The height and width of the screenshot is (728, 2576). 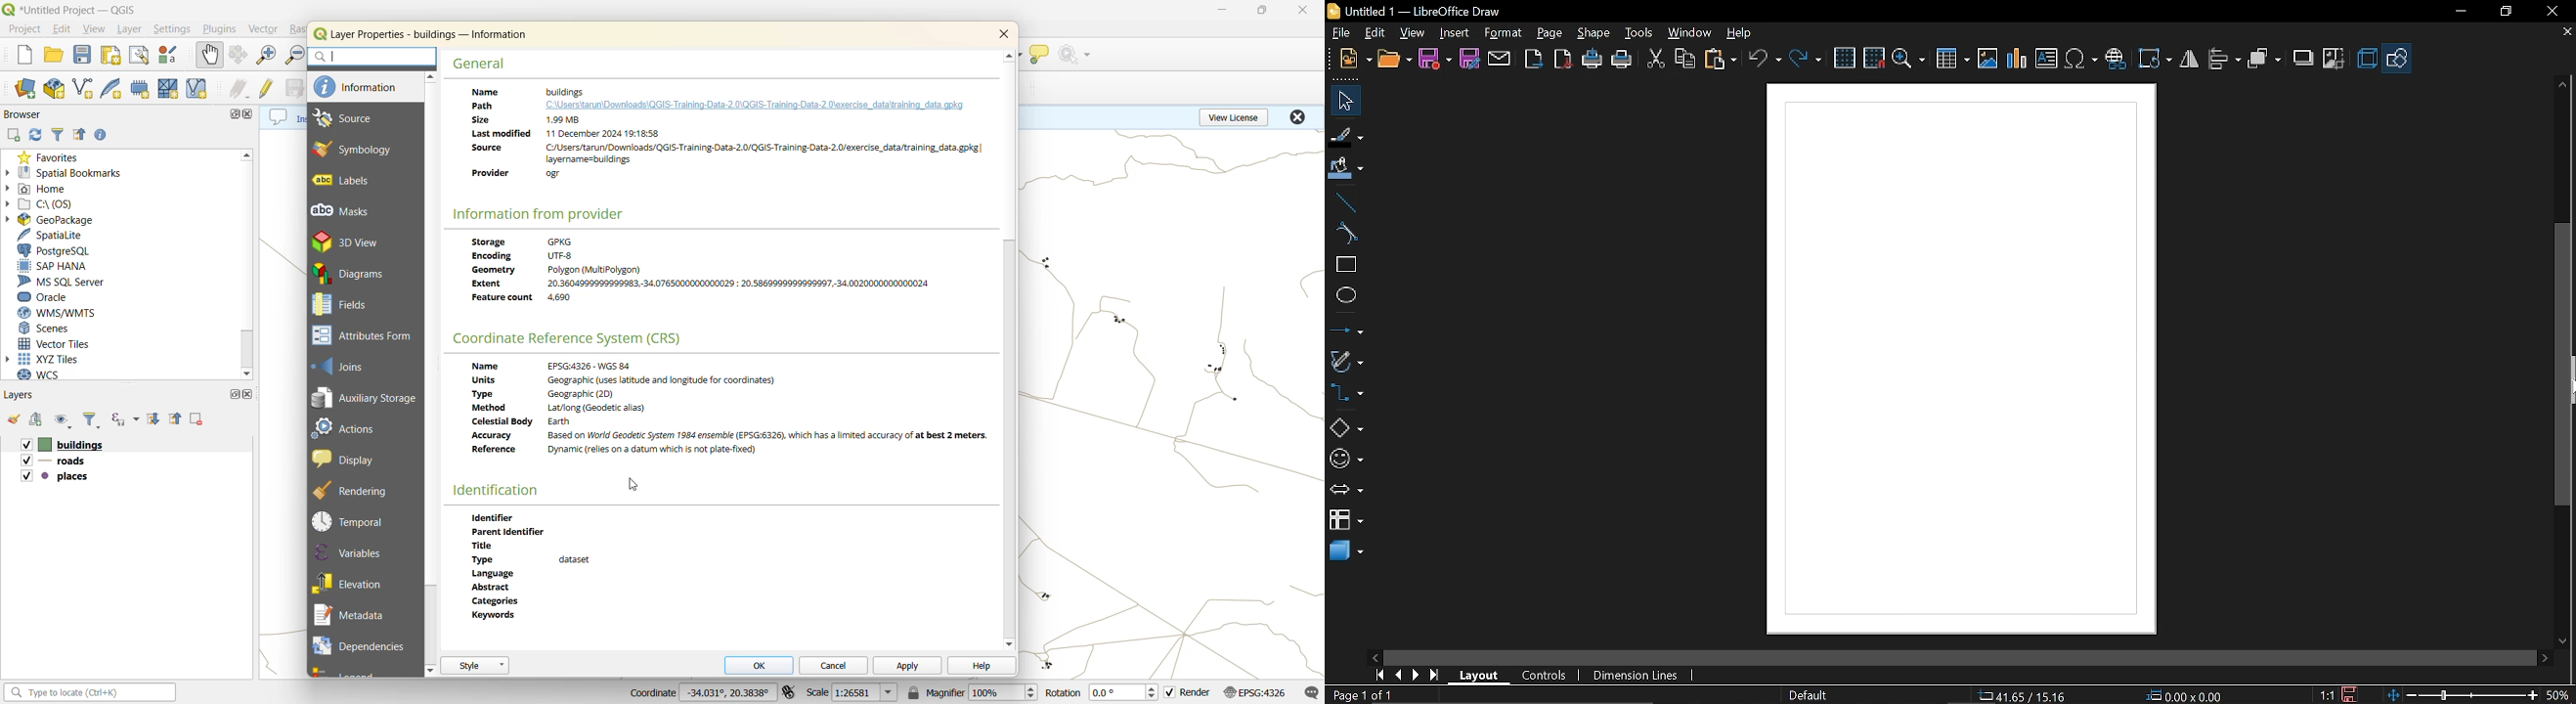 I want to click on export as pdf, so click(x=1564, y=59).